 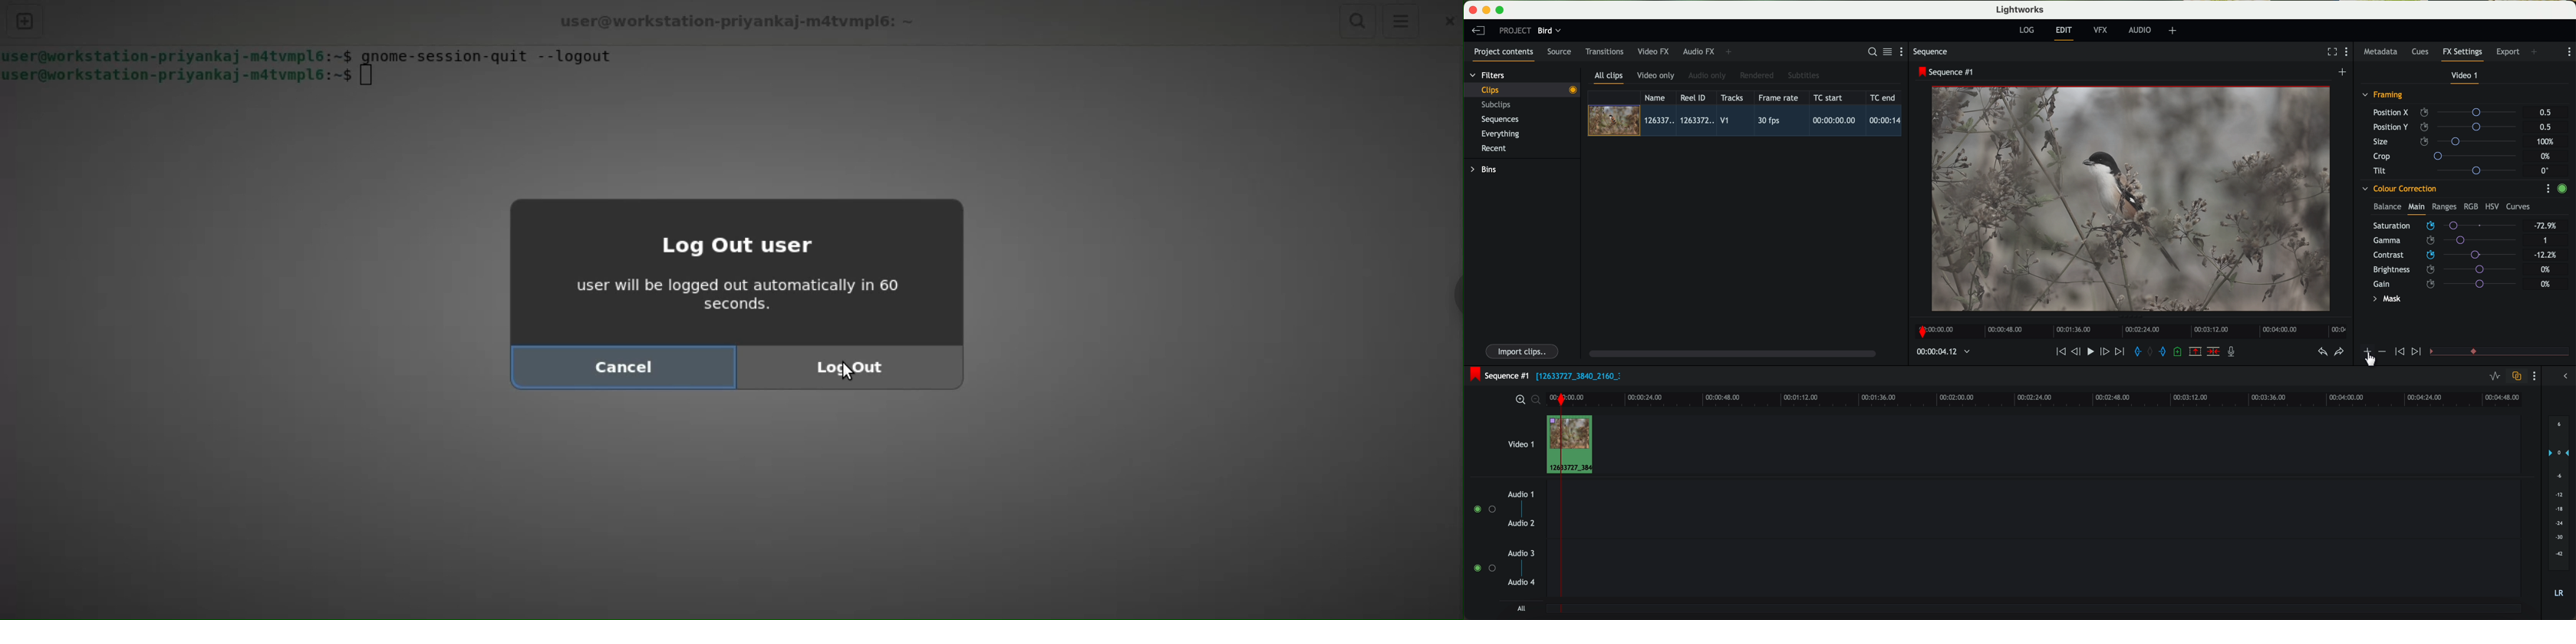 What do you see at coordinates (1699, 51) in the screenshot?
I see `audio FX` at bounding box center [1699, 51].